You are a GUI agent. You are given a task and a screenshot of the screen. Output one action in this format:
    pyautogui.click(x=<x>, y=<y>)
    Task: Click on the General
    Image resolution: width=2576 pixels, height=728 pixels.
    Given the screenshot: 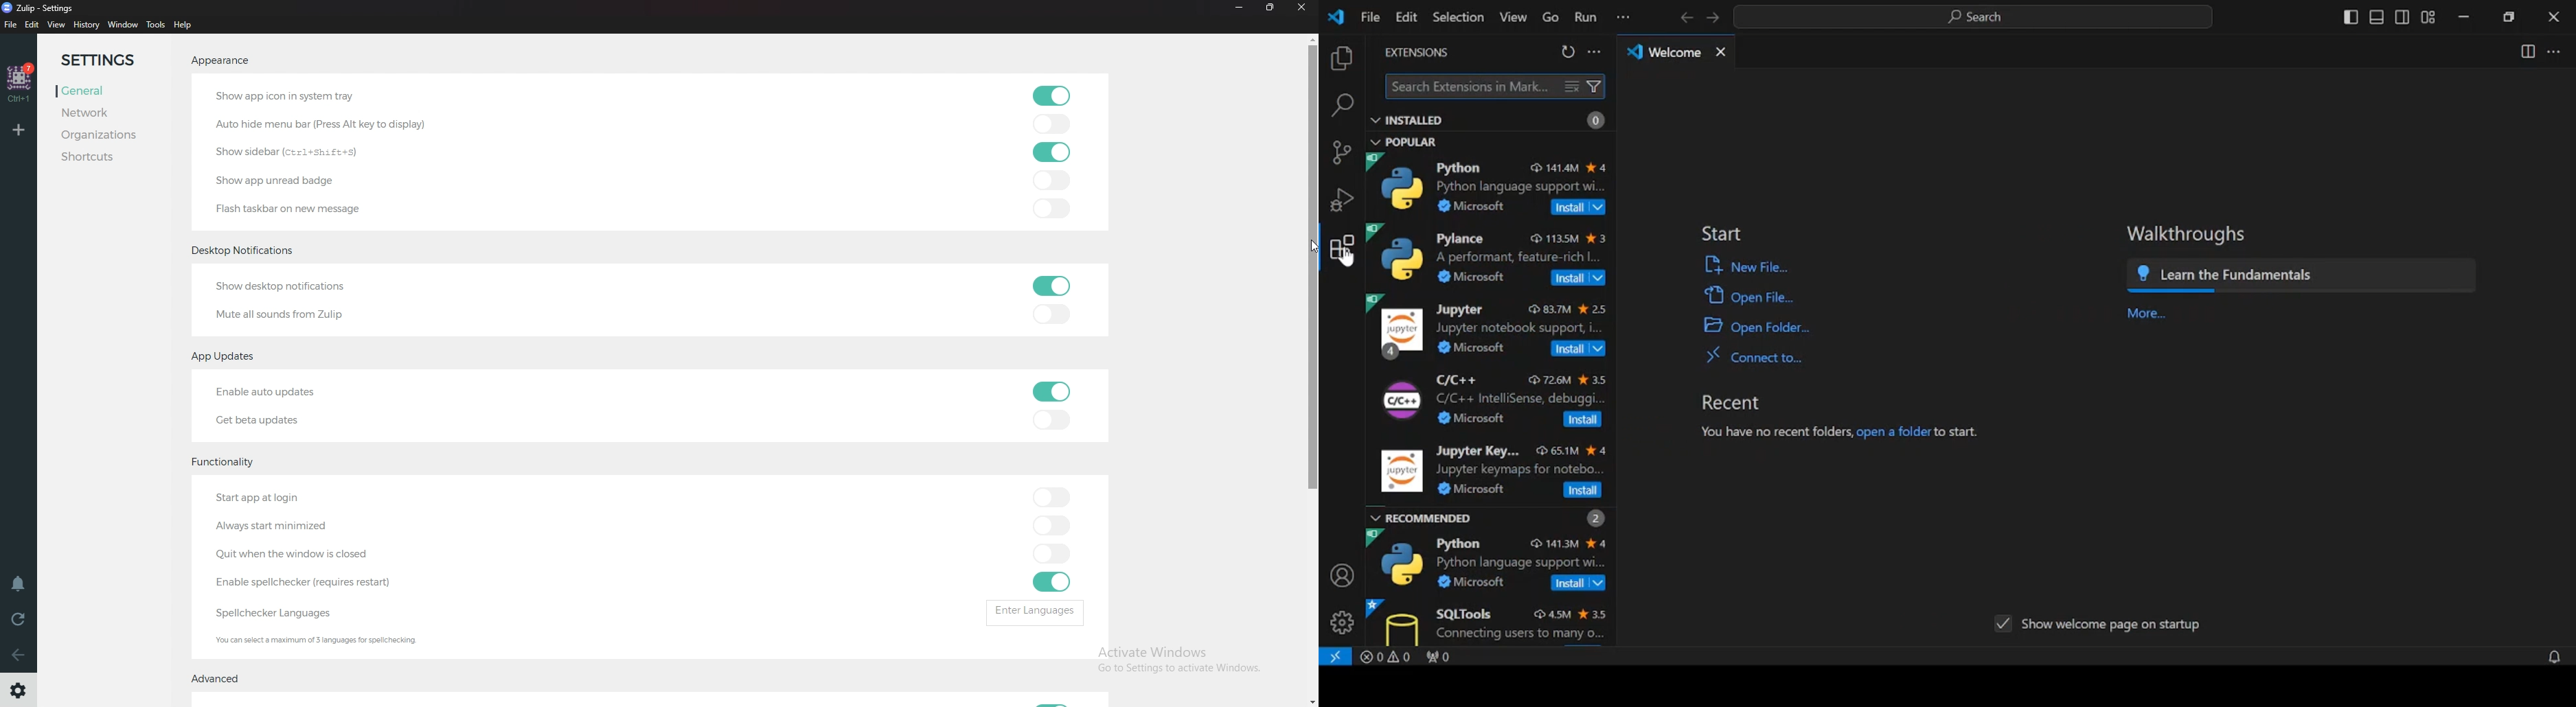 What is the action you would take?
    pyautogui.click(x=102, y=91)
    